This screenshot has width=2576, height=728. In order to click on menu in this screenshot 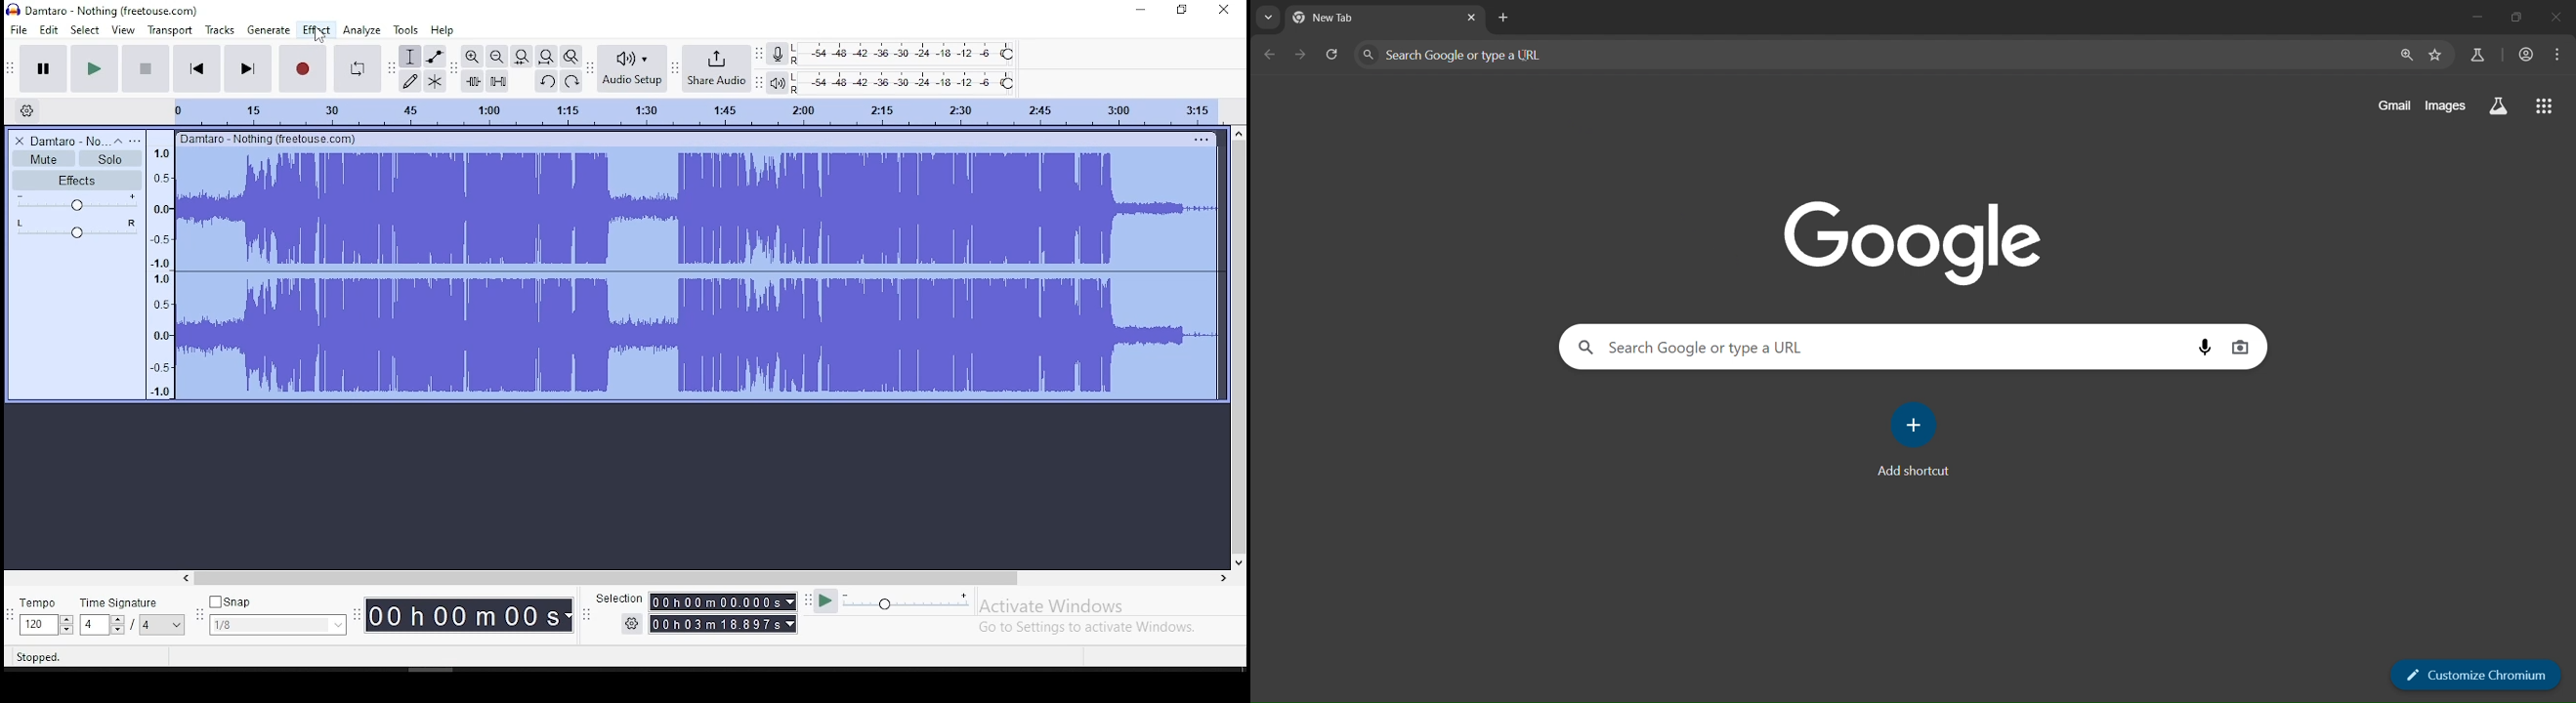, I will do `click(2559, 56)`.